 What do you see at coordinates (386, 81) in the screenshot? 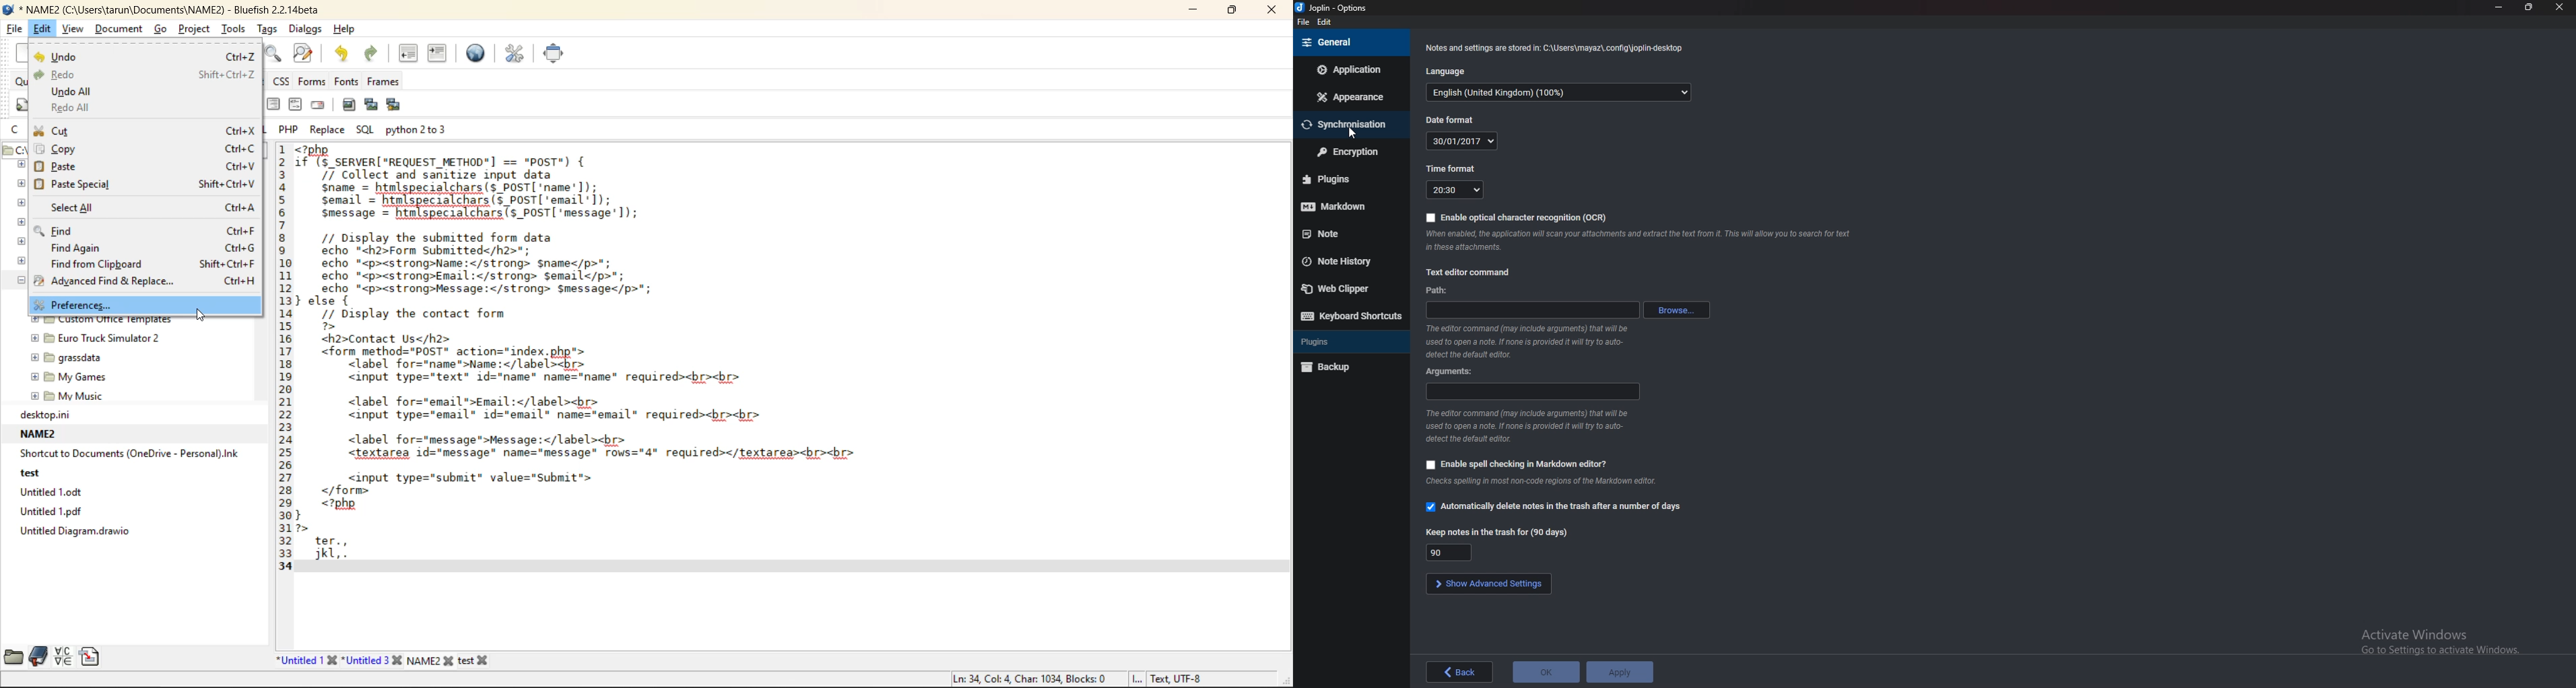
I see `frames` at bounding box center [386, 81].